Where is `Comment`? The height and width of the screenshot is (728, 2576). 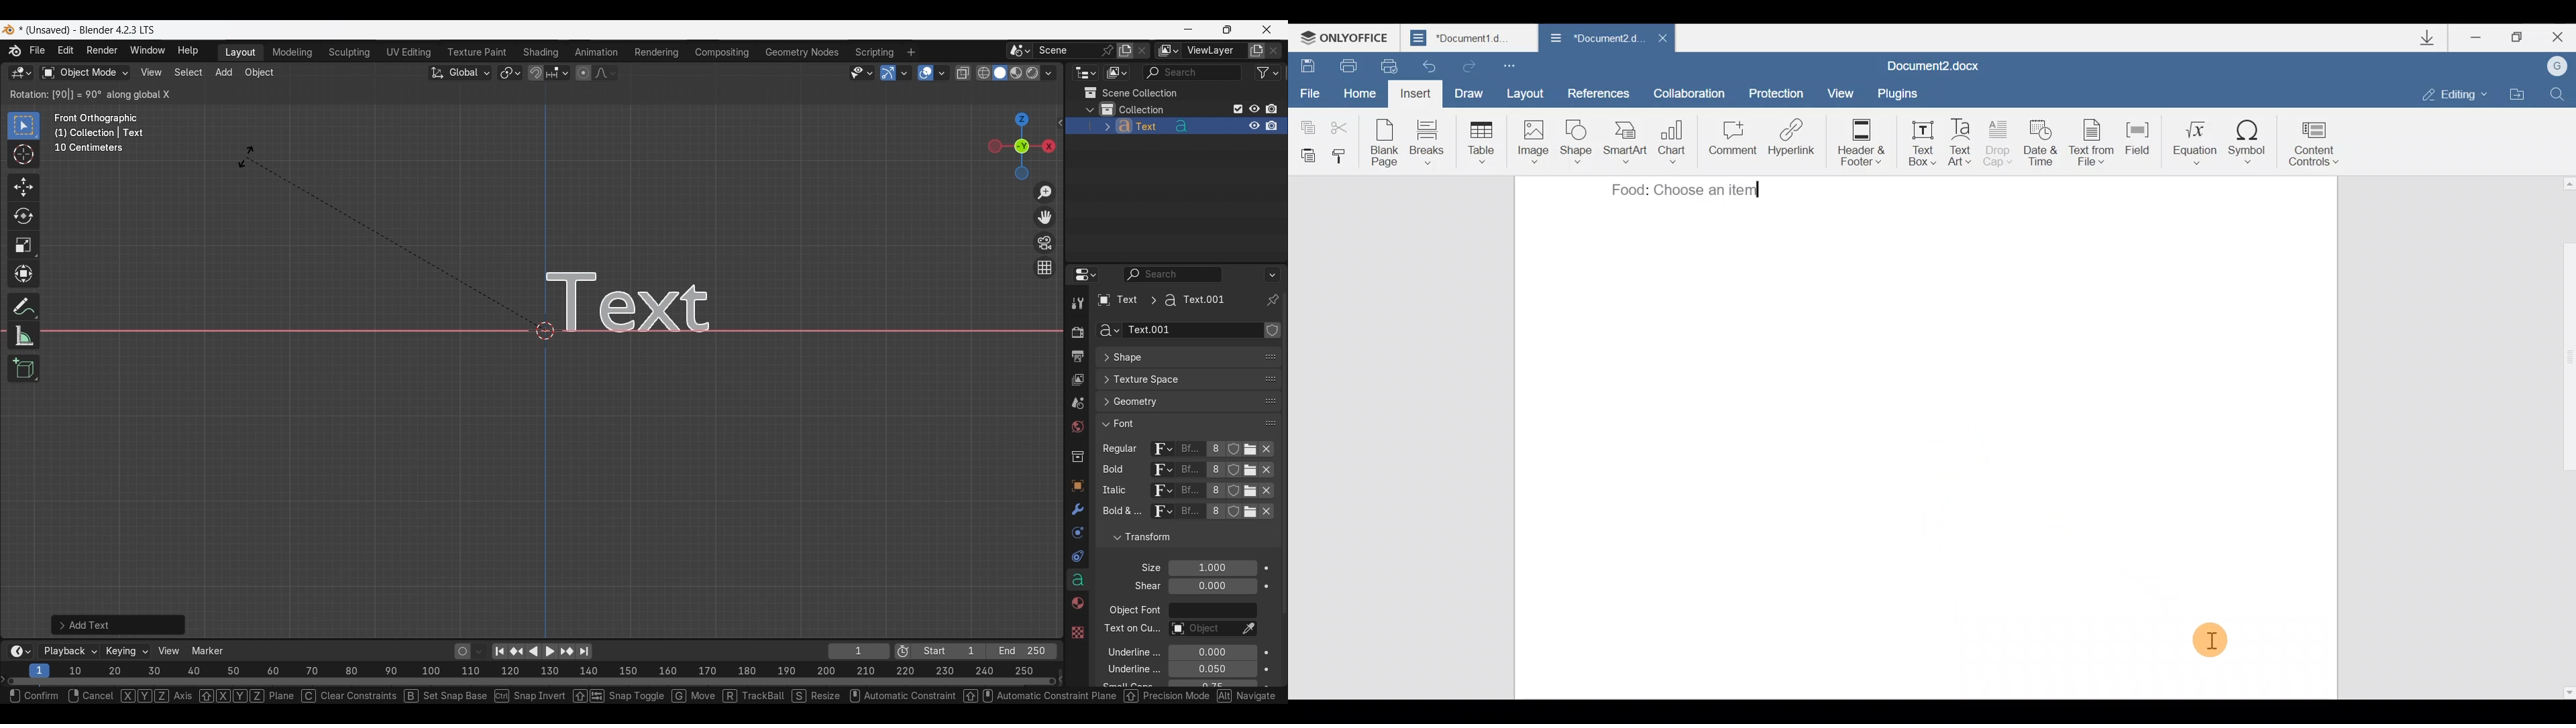
Comment is located at coordinates (1730, 141).